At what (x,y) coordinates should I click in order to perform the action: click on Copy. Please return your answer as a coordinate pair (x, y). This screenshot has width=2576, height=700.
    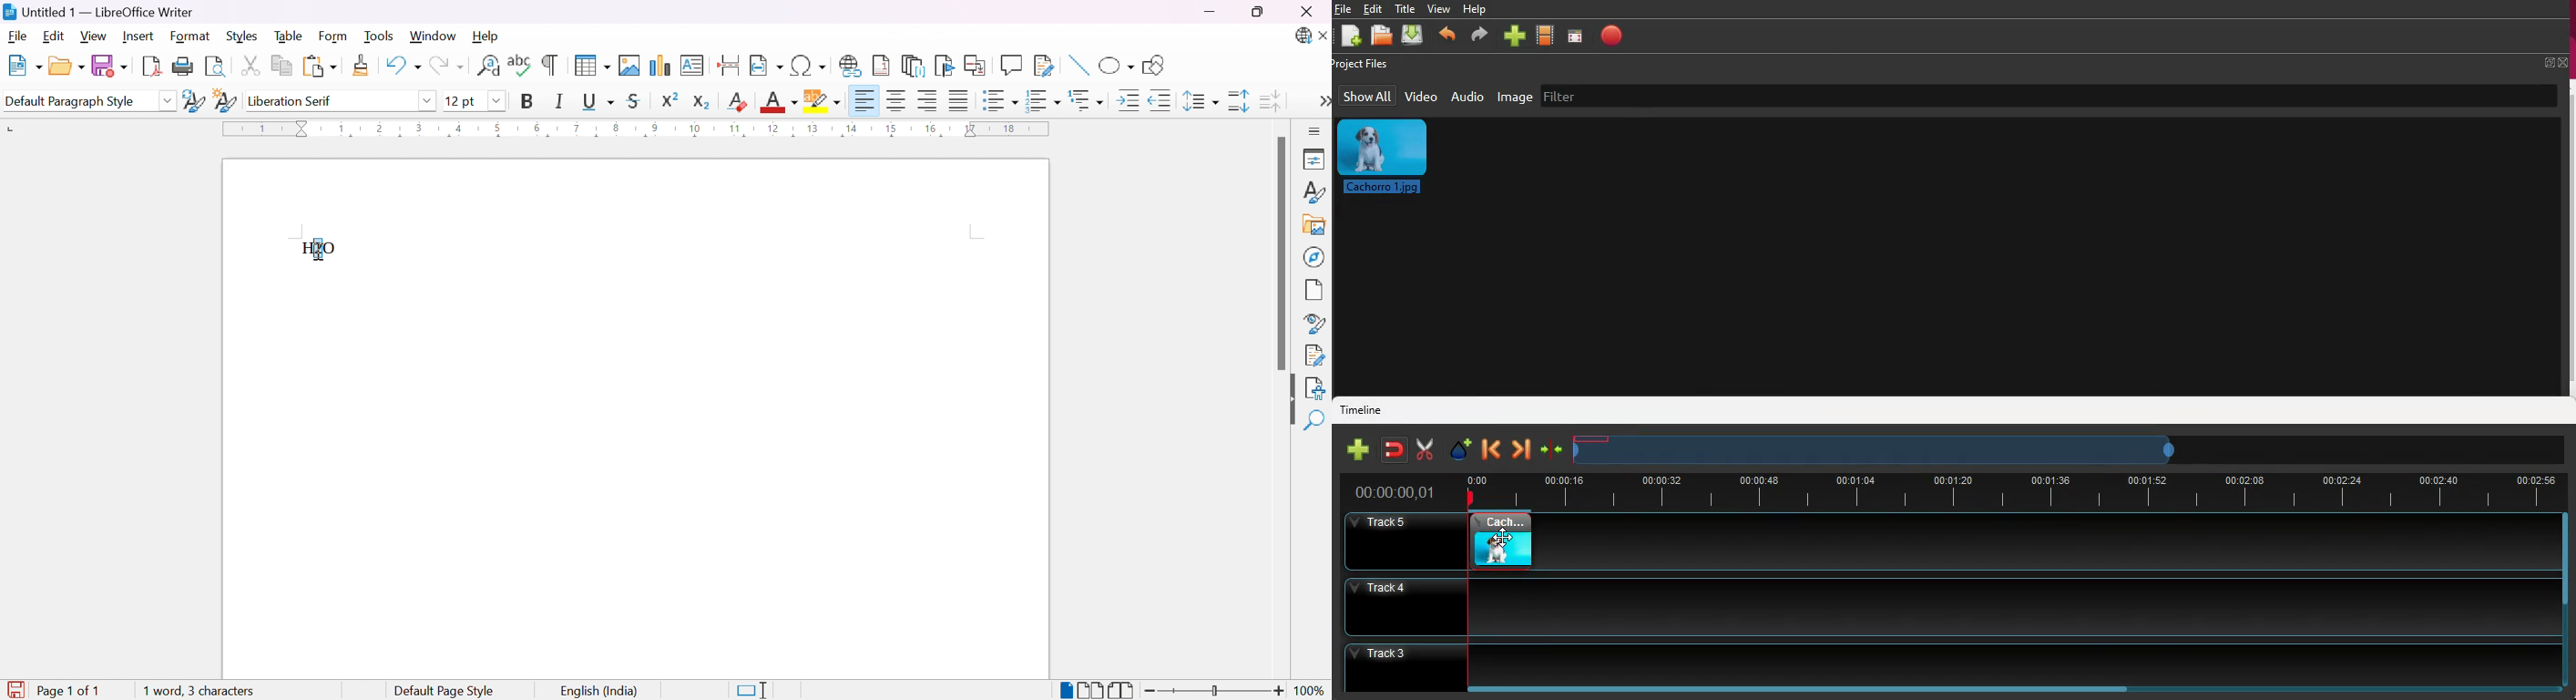
    Looking at the image, I should click on (283, 66).